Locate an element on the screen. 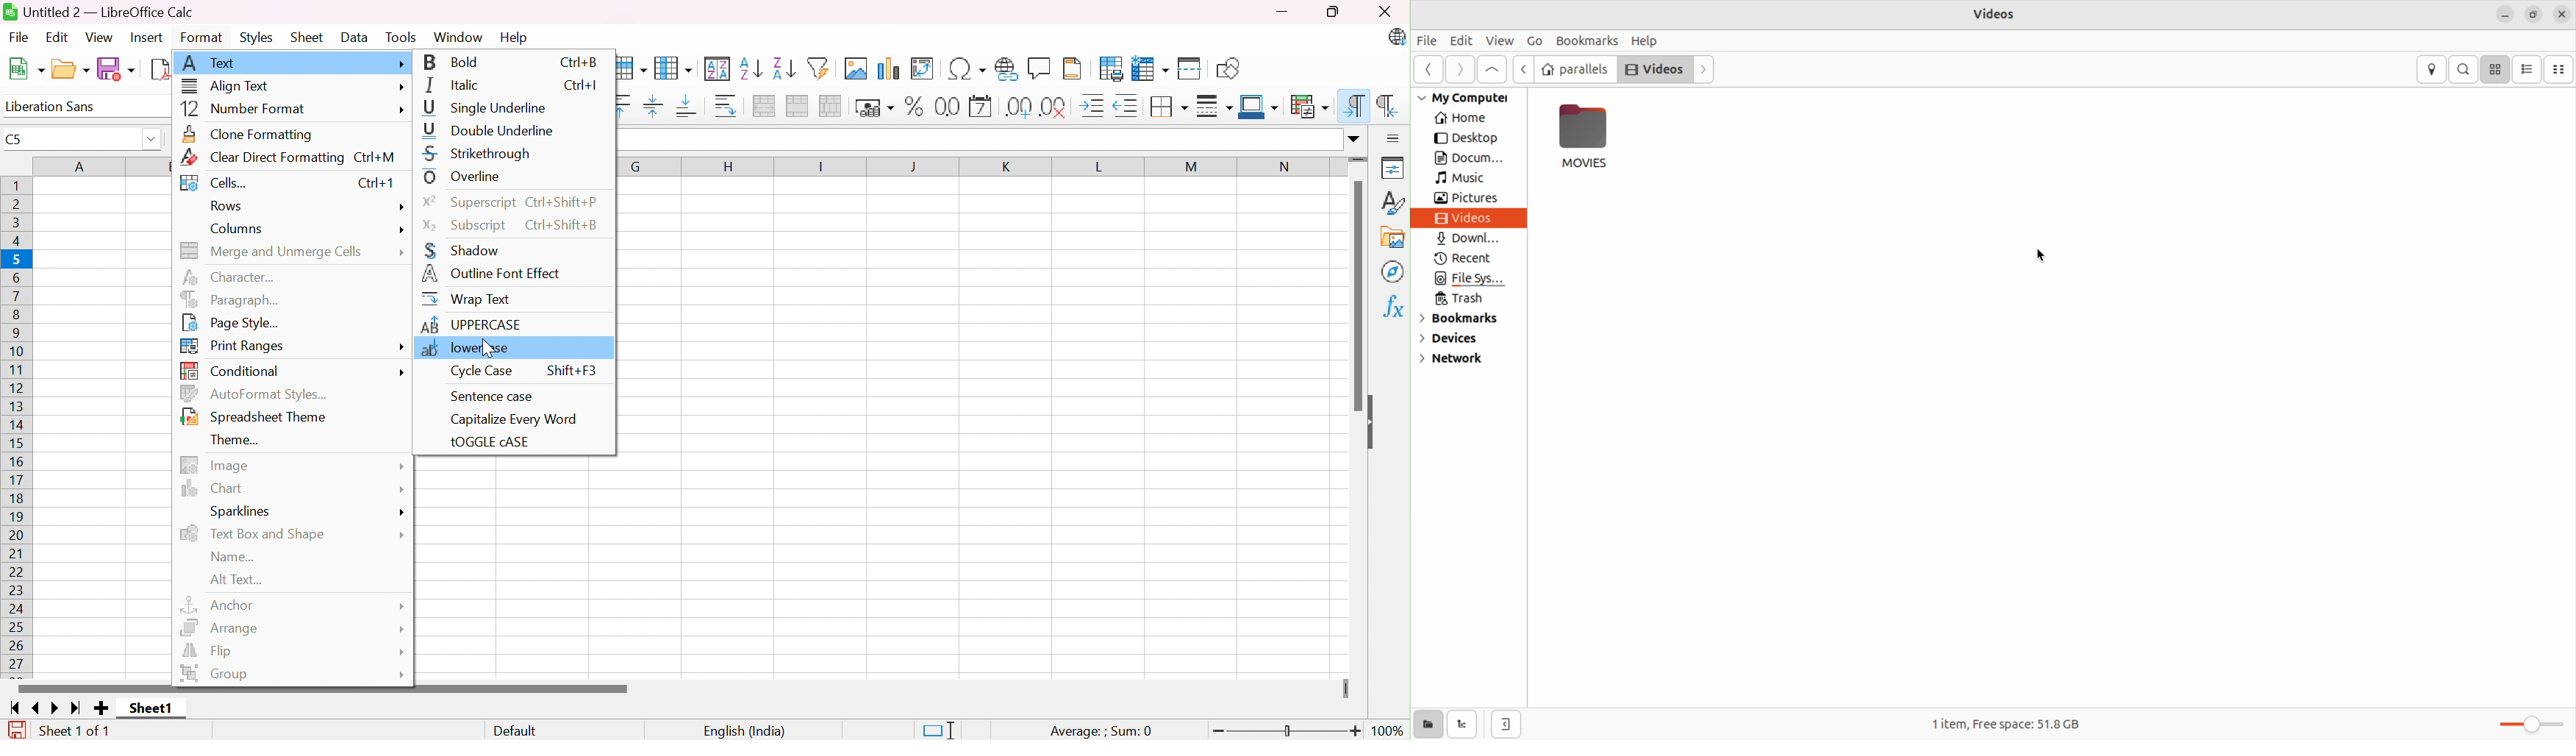 This screenshot has height=756, width=2576. C5 is located at coordinates (15, 140).